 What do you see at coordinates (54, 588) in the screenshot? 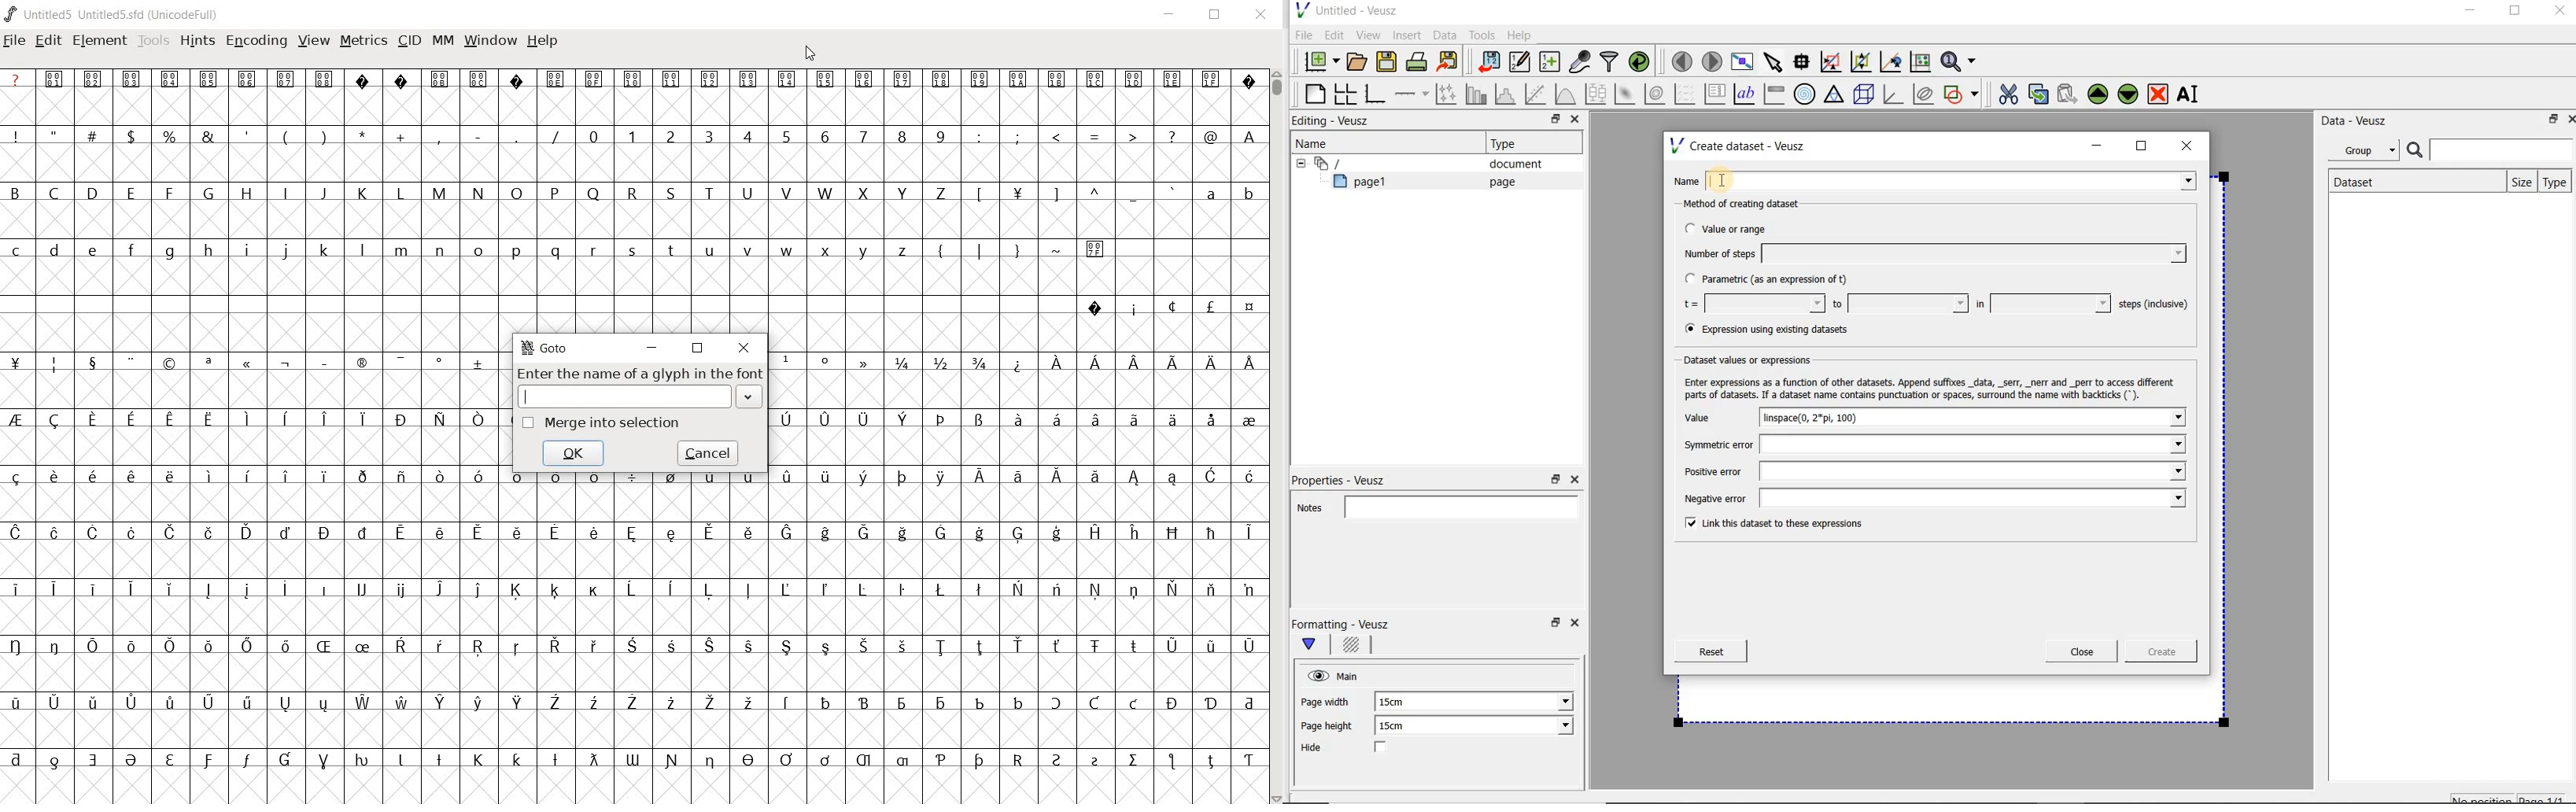
I see `Symbol` at bounding box center [54, 588].